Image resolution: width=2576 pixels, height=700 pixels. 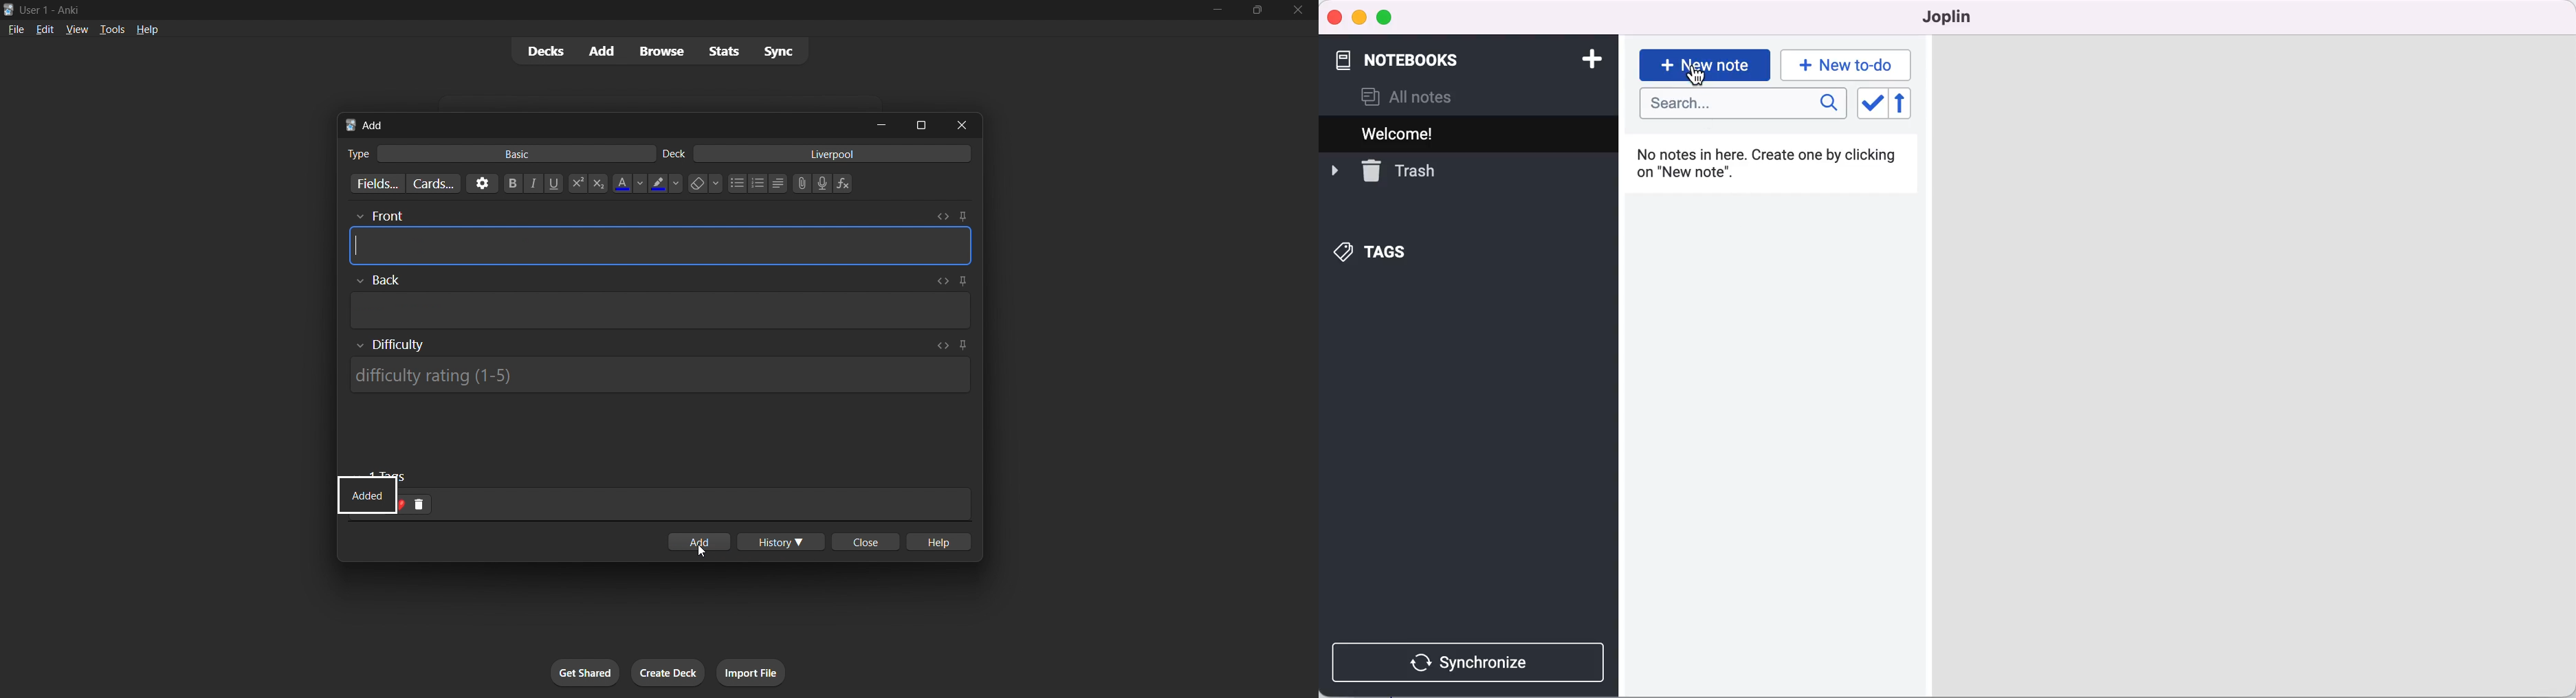 What do you see at coordinates (597, 183) in the screenshot?
I see `subscript` at bounding box center [597, 183].